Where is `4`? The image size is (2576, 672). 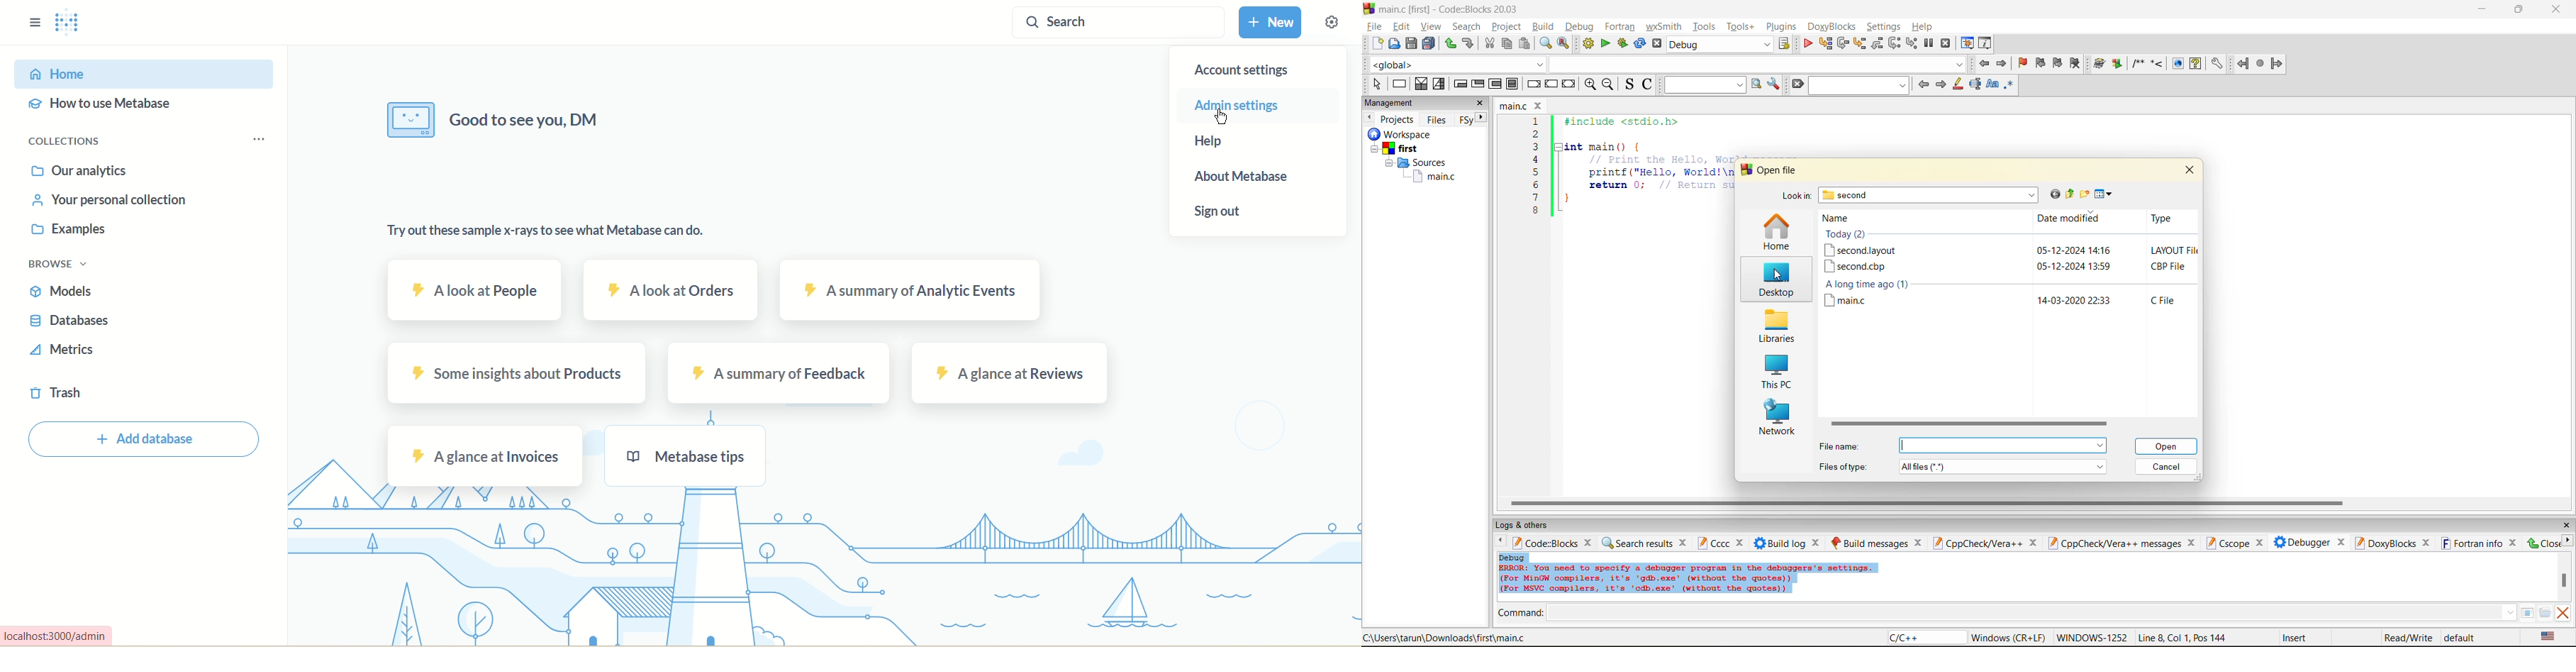 4 is located at coordinates (1536, 160).